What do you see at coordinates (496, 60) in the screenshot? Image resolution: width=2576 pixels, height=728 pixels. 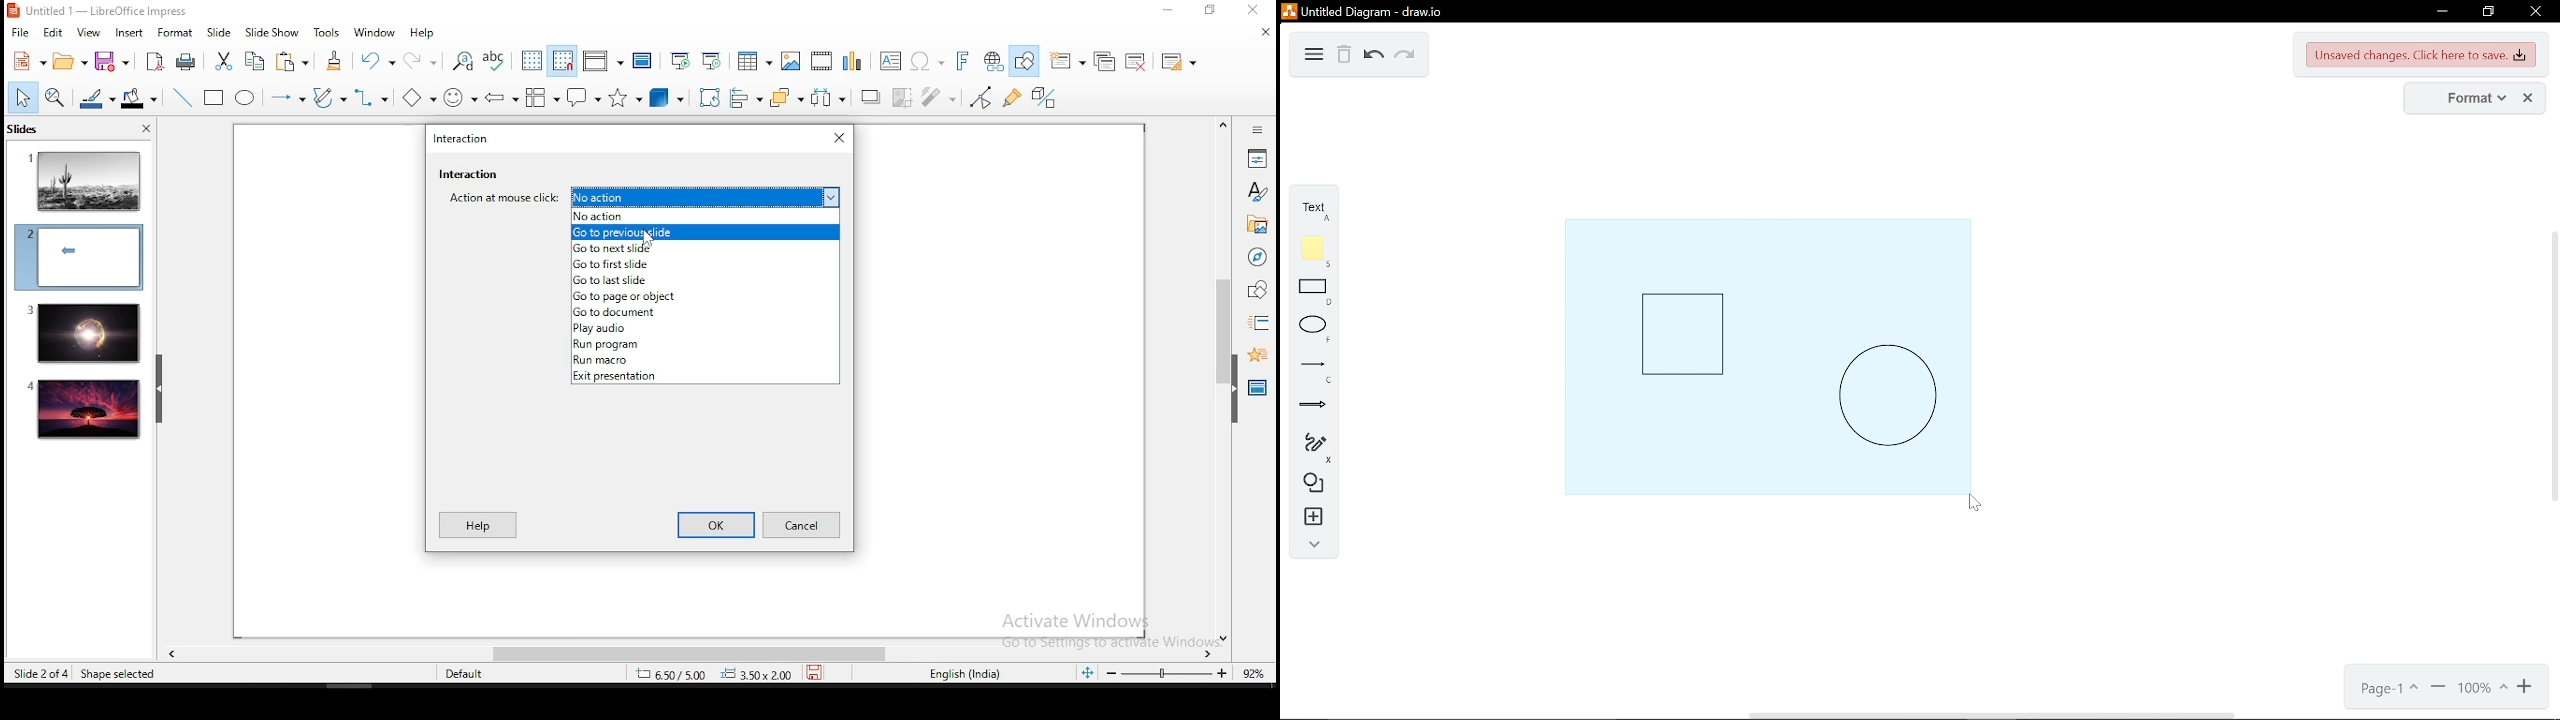 I see `spell chech` at bounding box center [496, 60].